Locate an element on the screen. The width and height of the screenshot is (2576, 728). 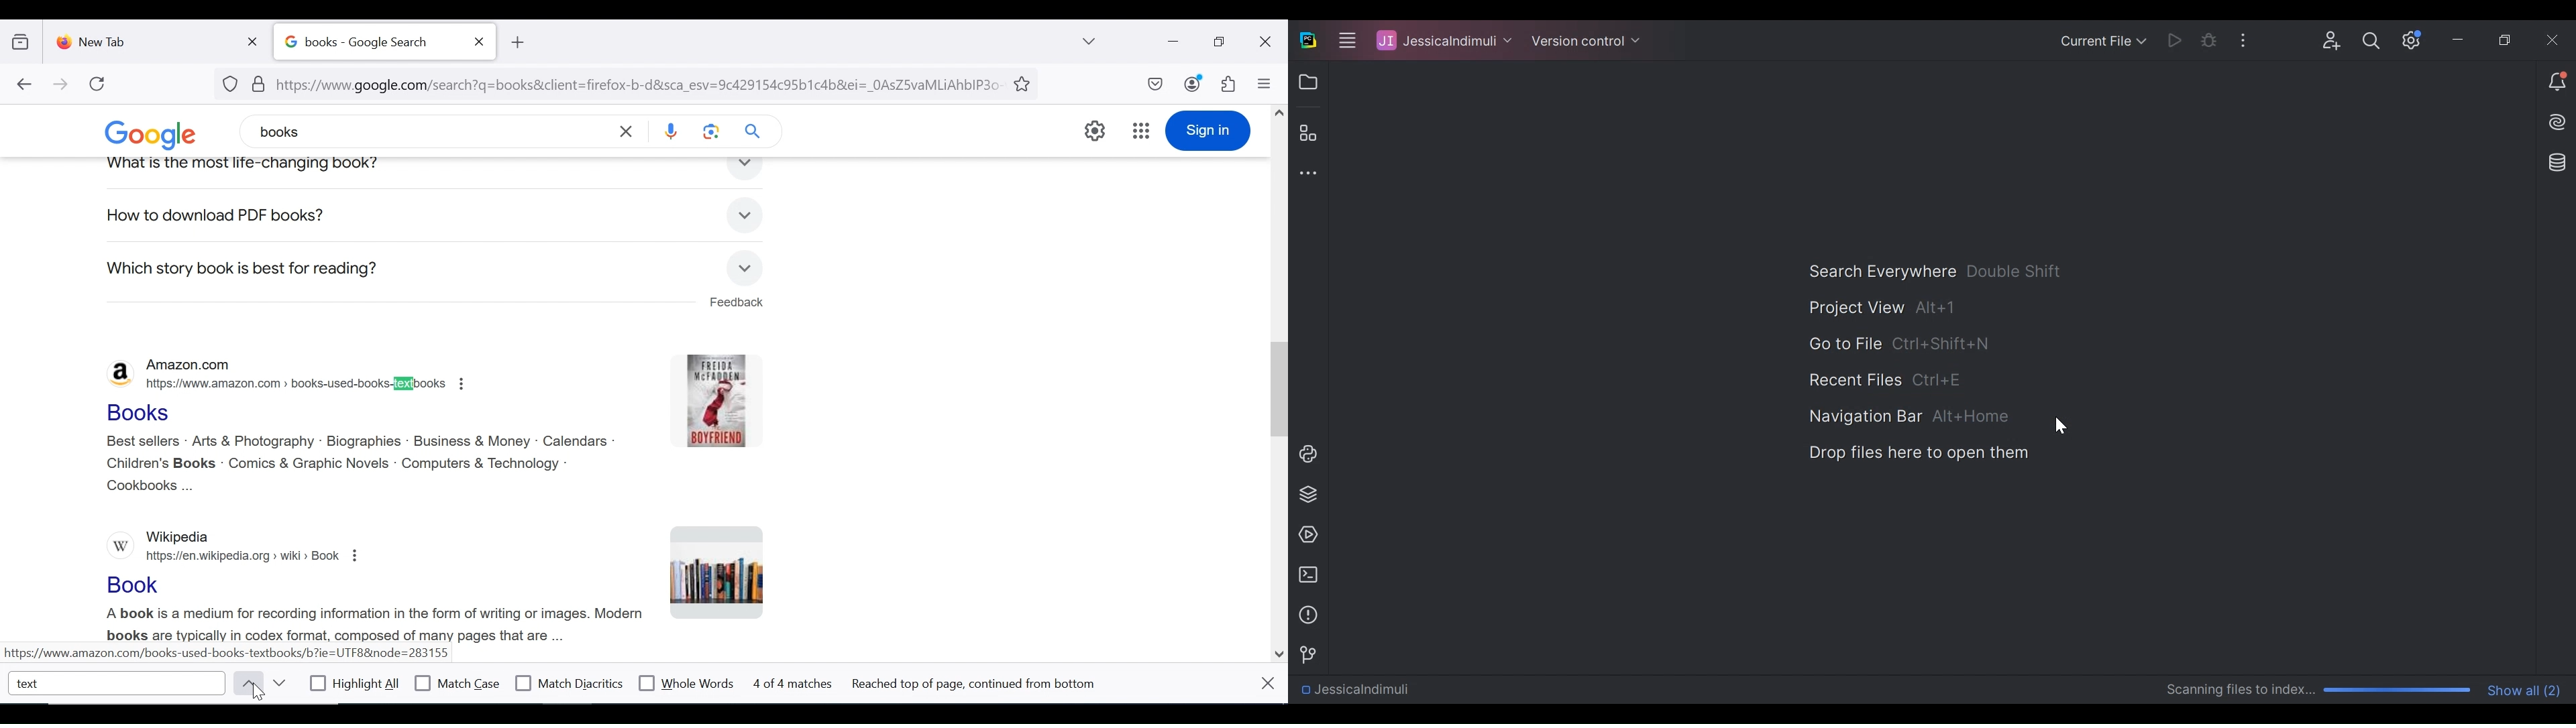
url is located at coordinates (613, 82).